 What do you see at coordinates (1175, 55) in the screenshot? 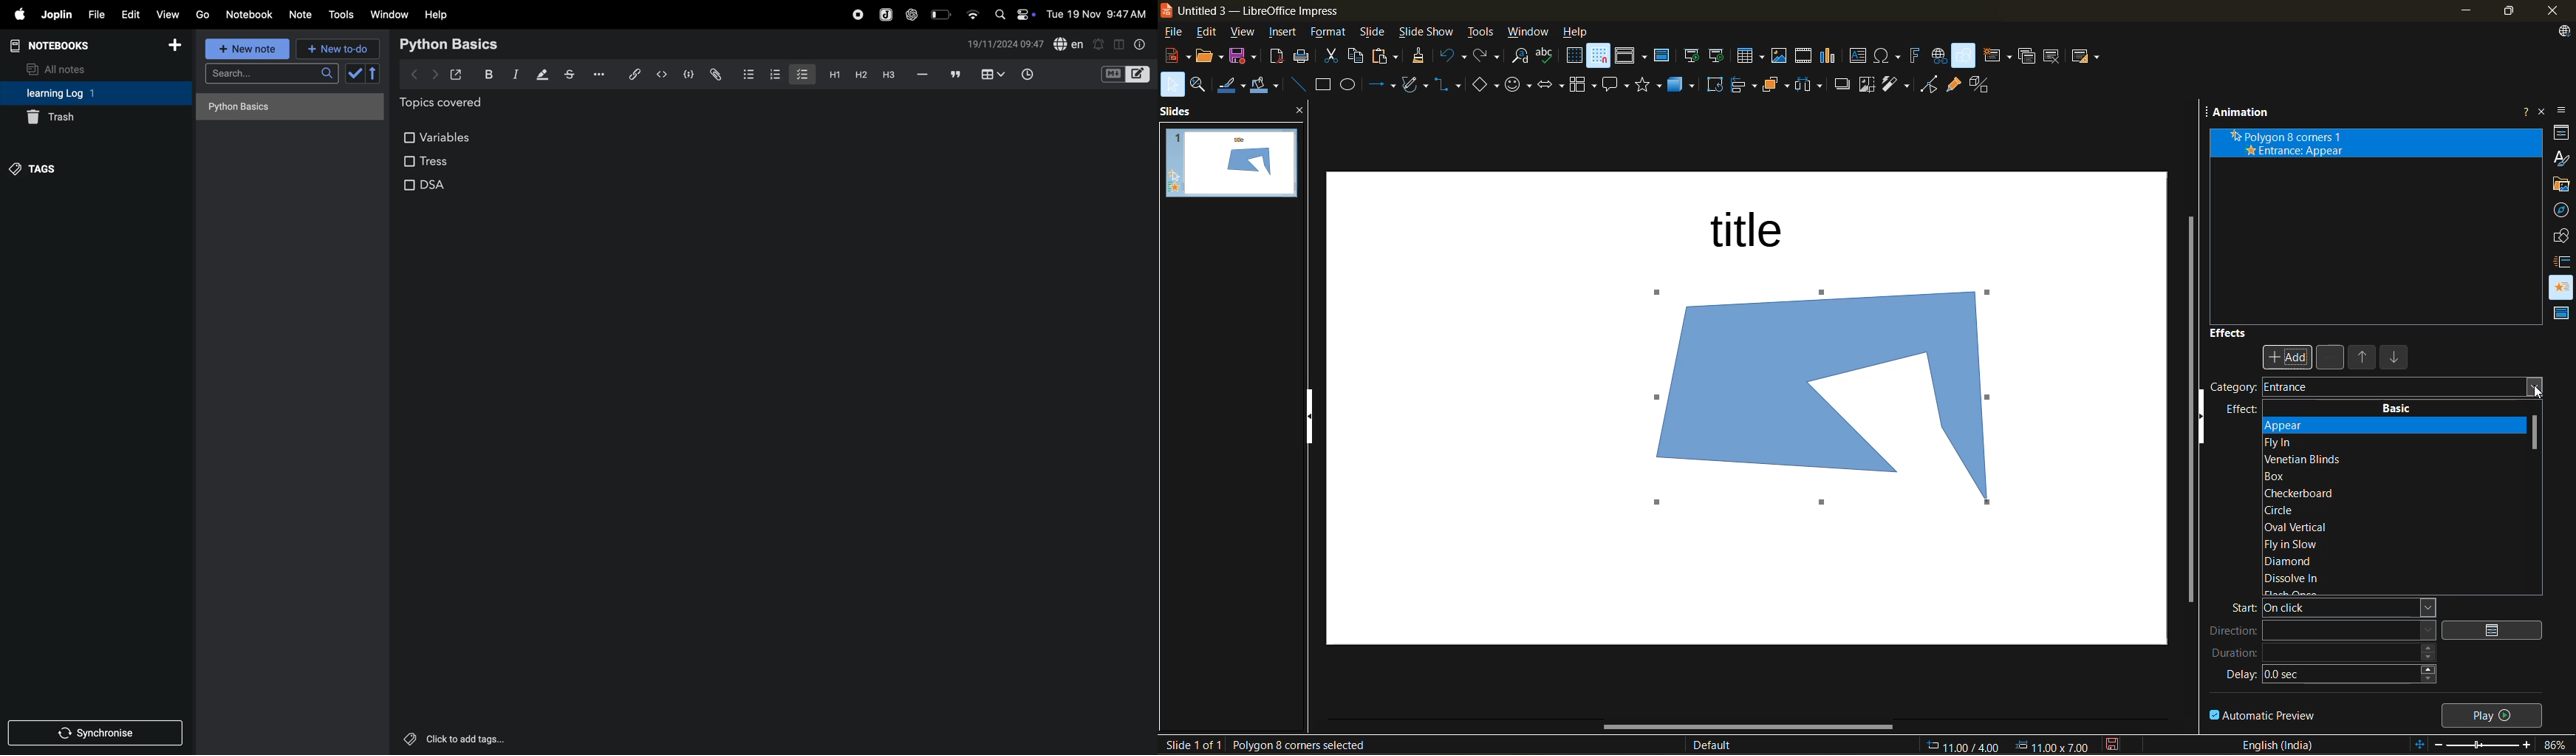
I see `new` at bounding box center [1175, 55].